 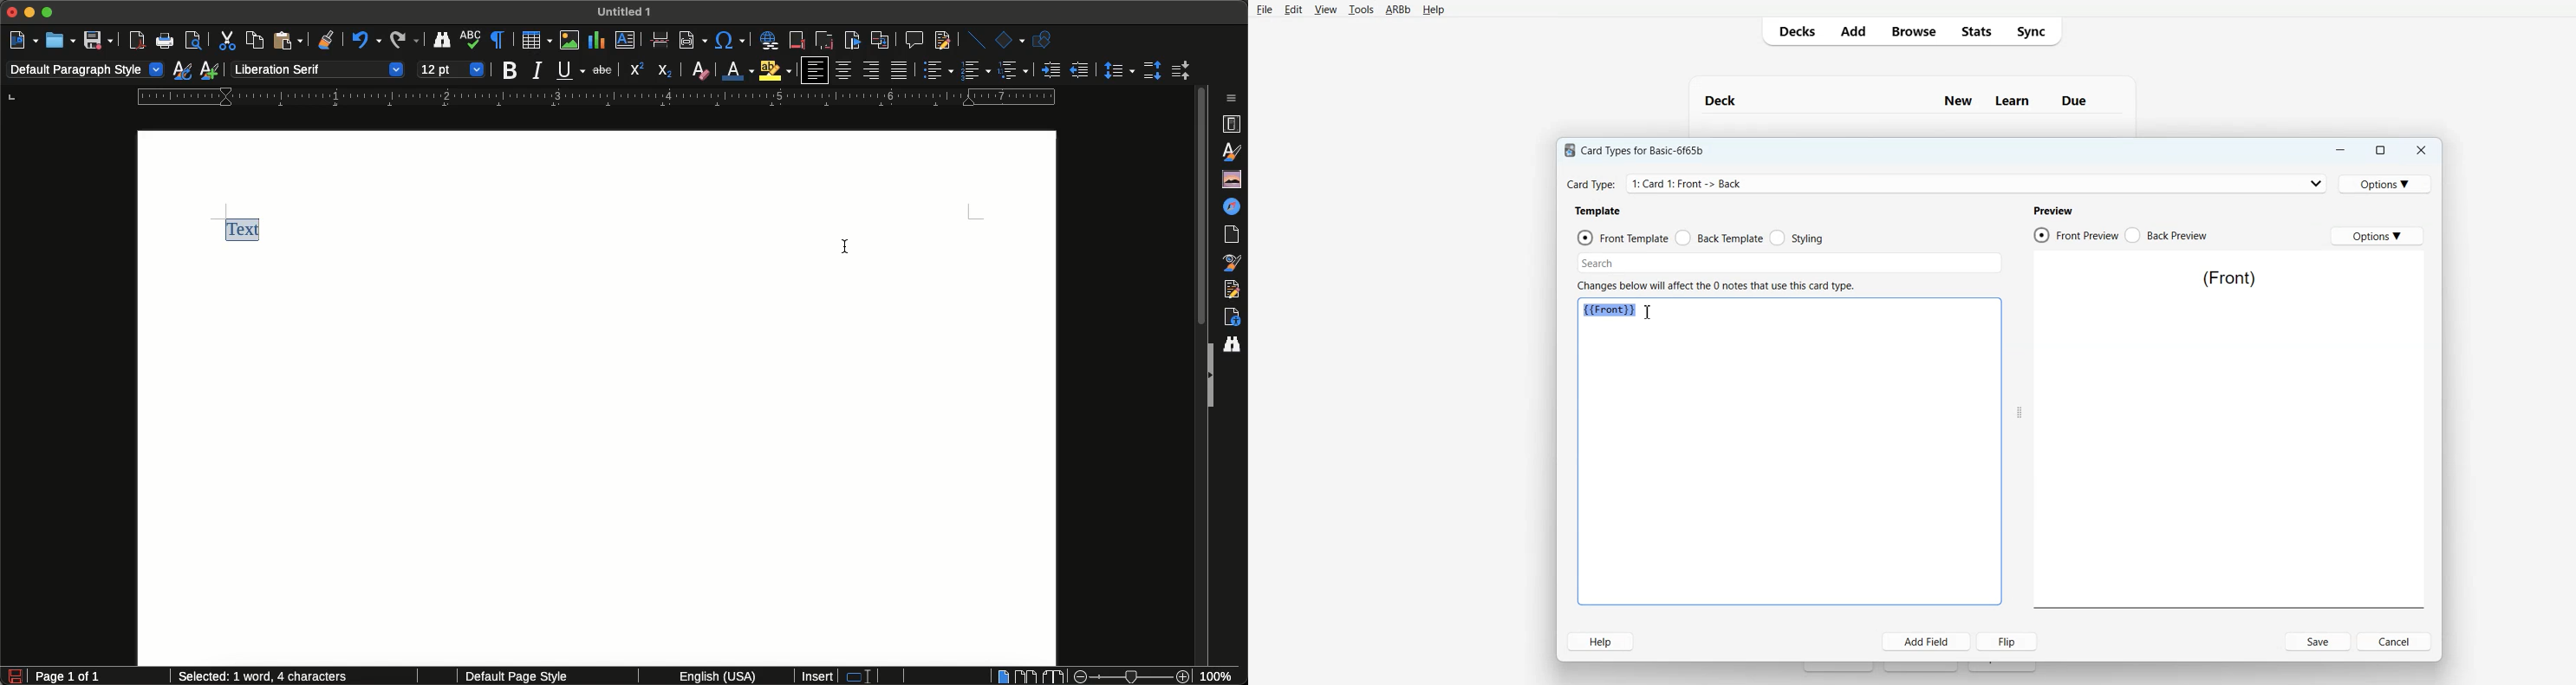 What do you see at coordinates (823, 39) in the screenshot?
I see `Insert endnote` at bounding box center [823, 39].